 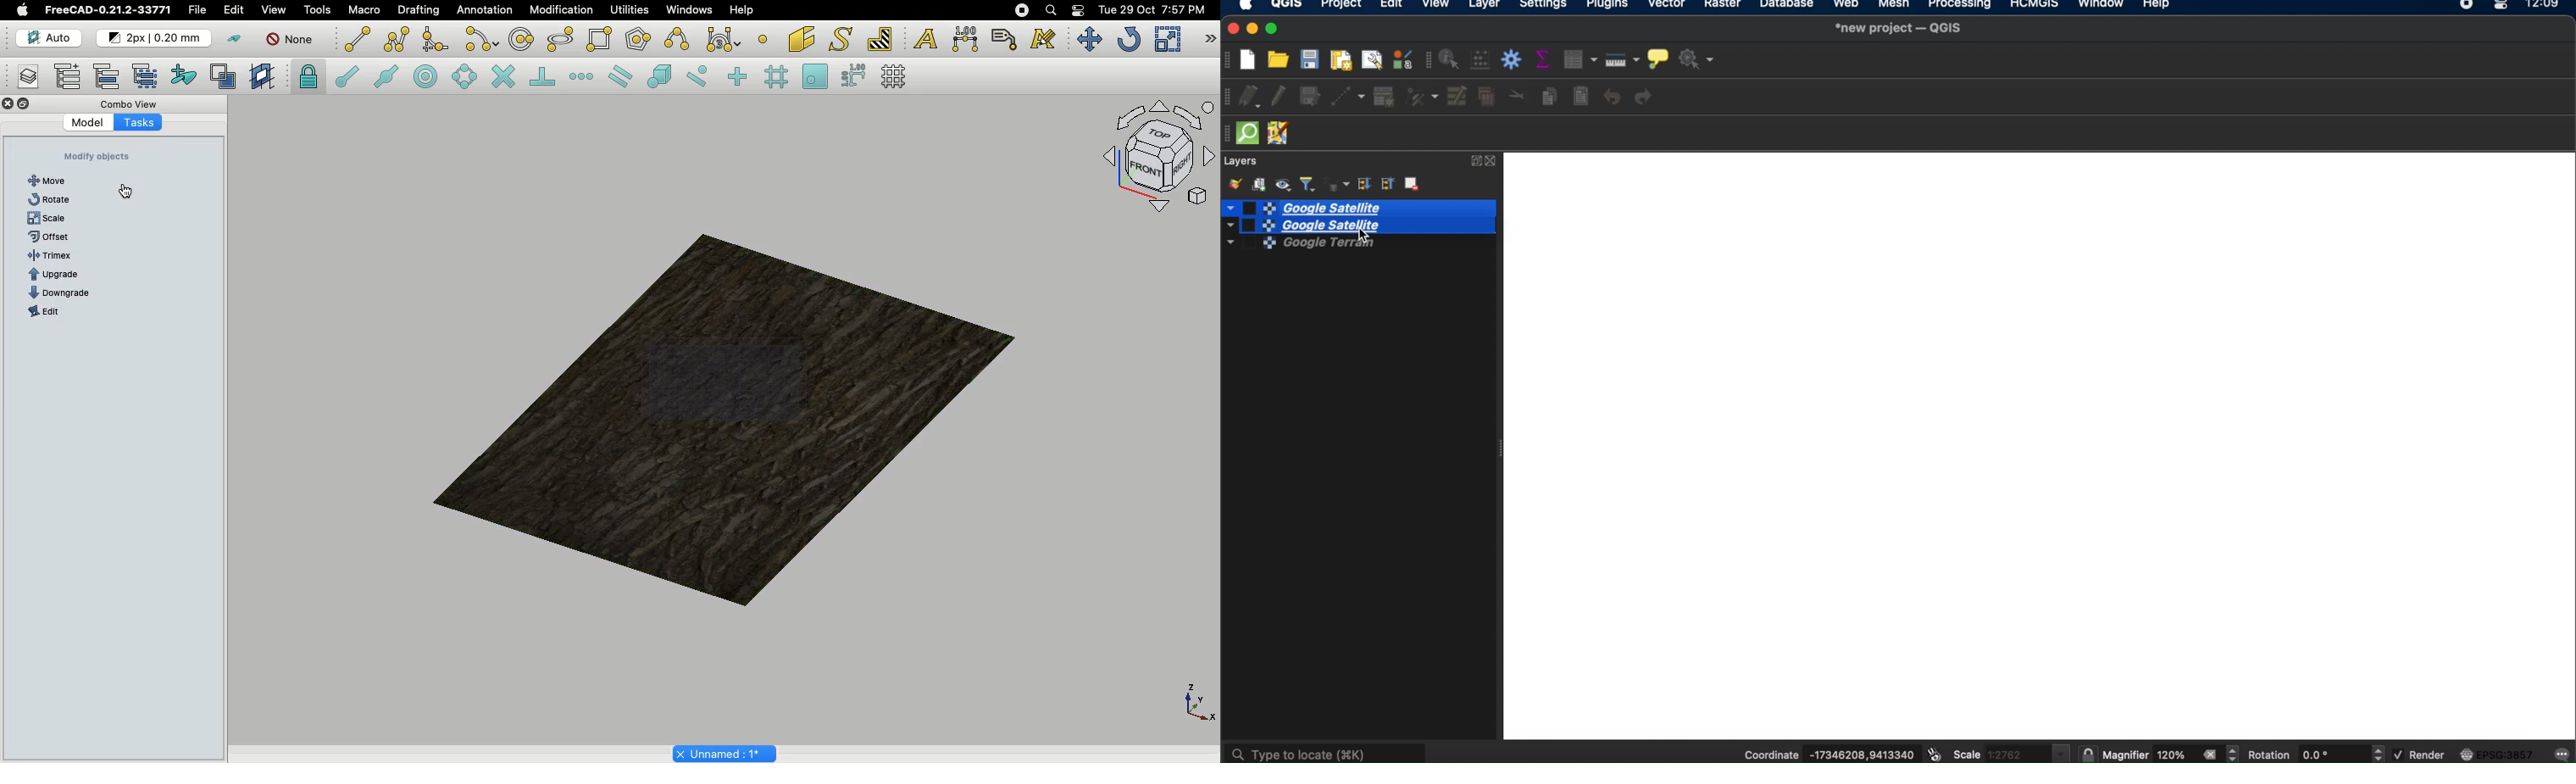 What do you see at coordinates (50, 181) in the screenshot?
I see `Move` at bounding box center [50, 181].